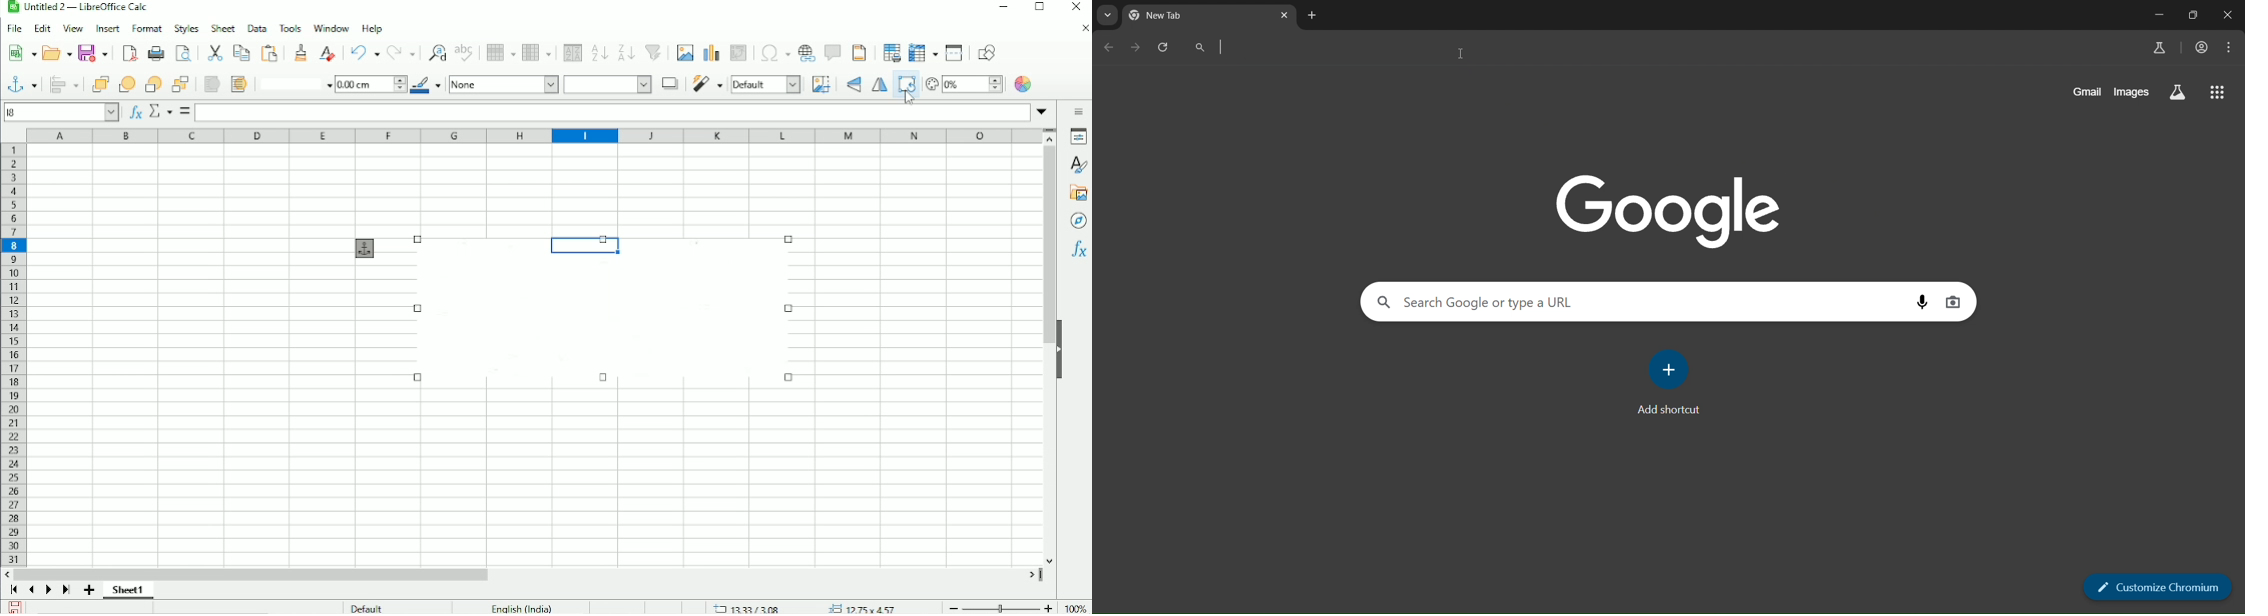 The height and width of the screenshot is (616, 2268). I want to click on Sort descending, so click(626, 52).